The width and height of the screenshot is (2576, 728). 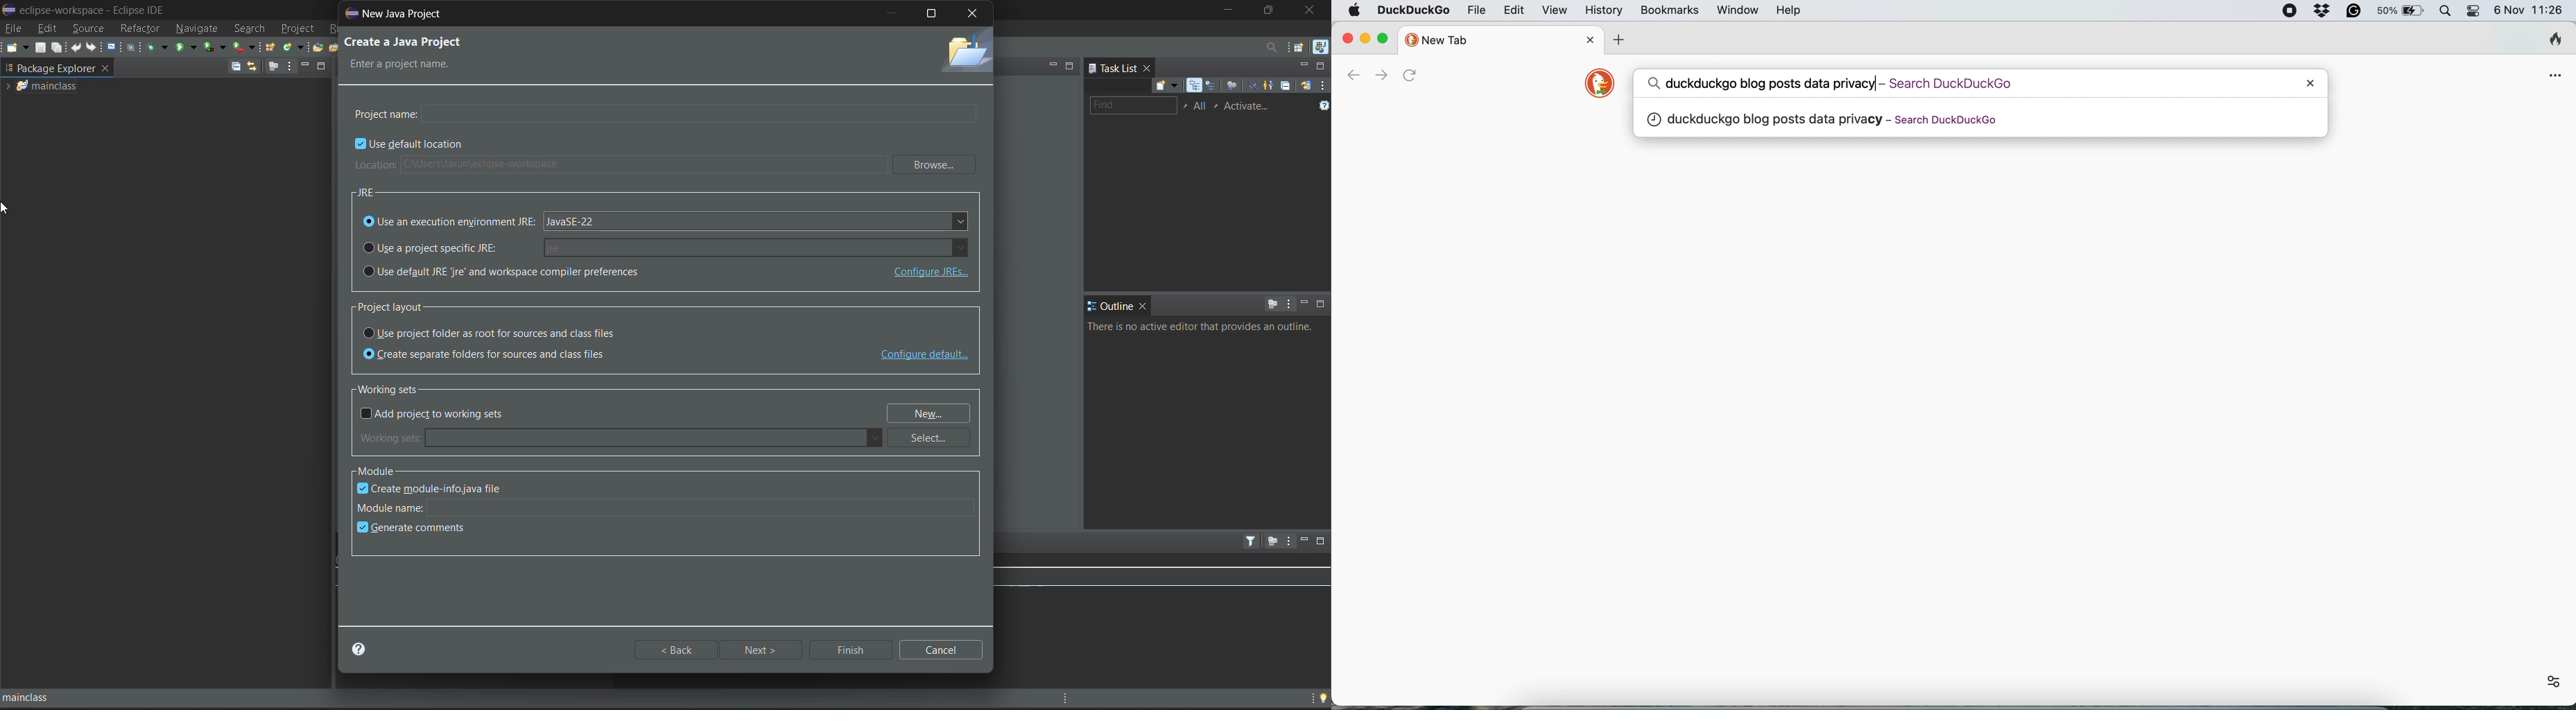 What do you see at coordinates (140, 28) in the screenshot?
I see `refractor` at bounding box center [140, 28].